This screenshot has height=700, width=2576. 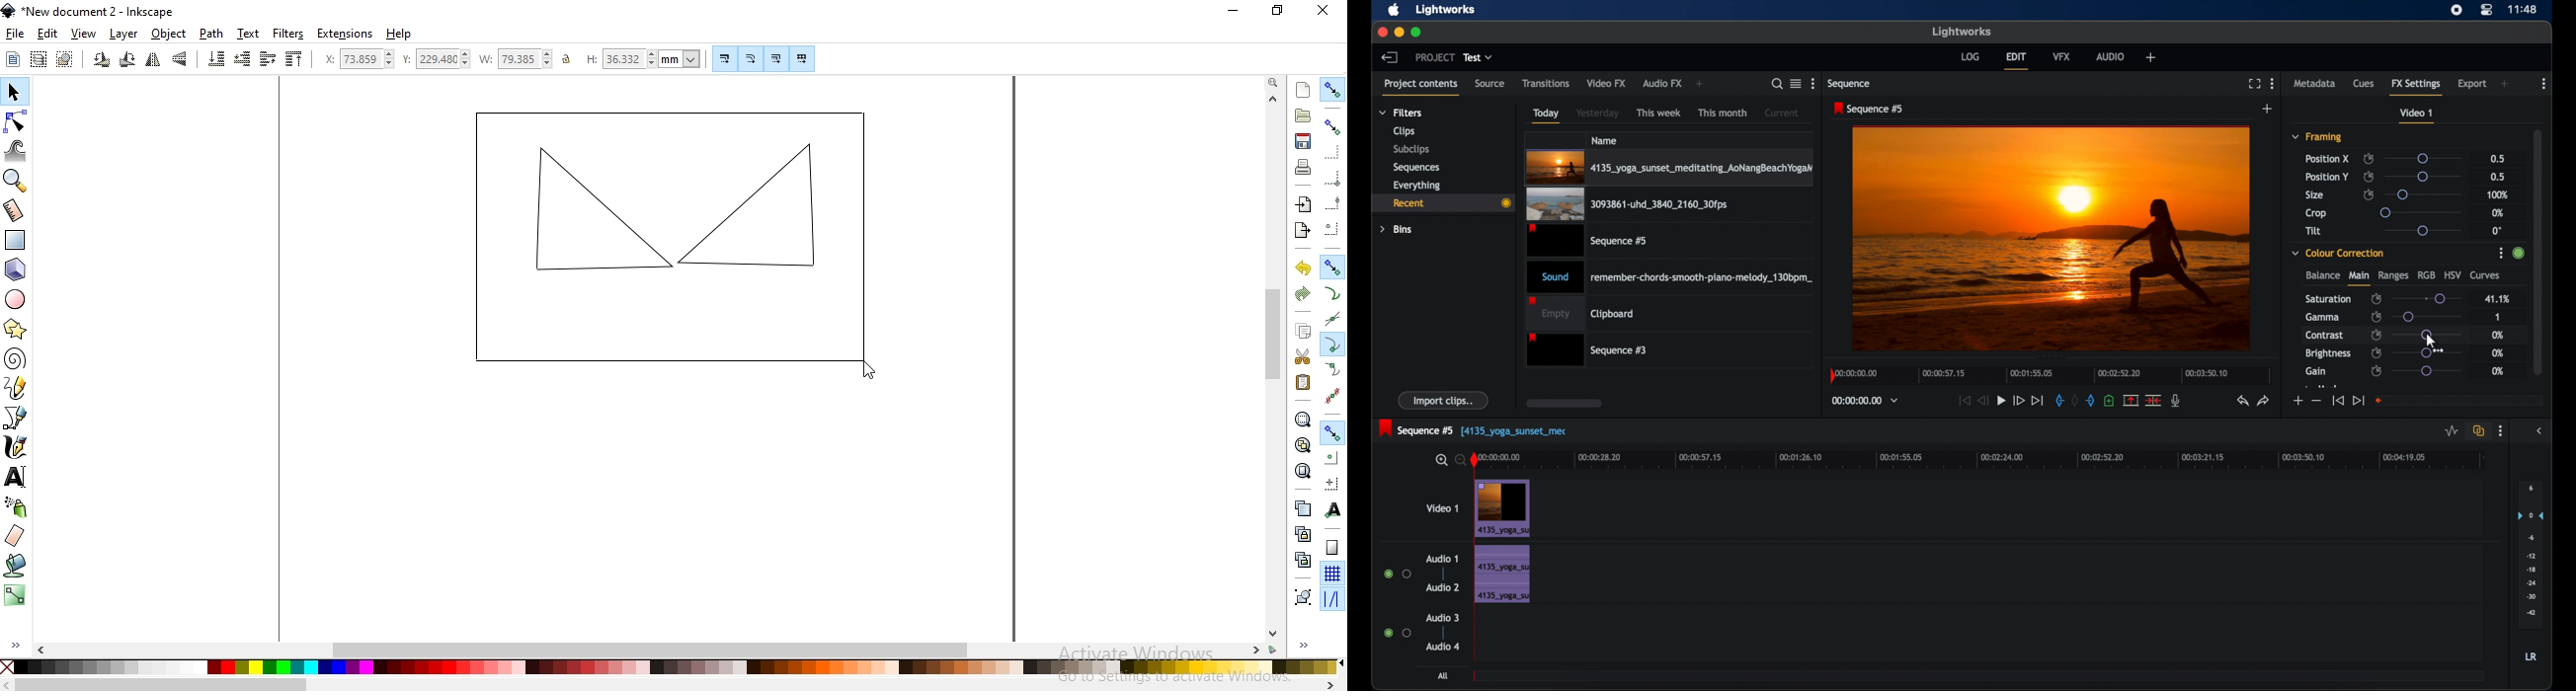 I want to click on audio fx, so click(x=1662, y=84).